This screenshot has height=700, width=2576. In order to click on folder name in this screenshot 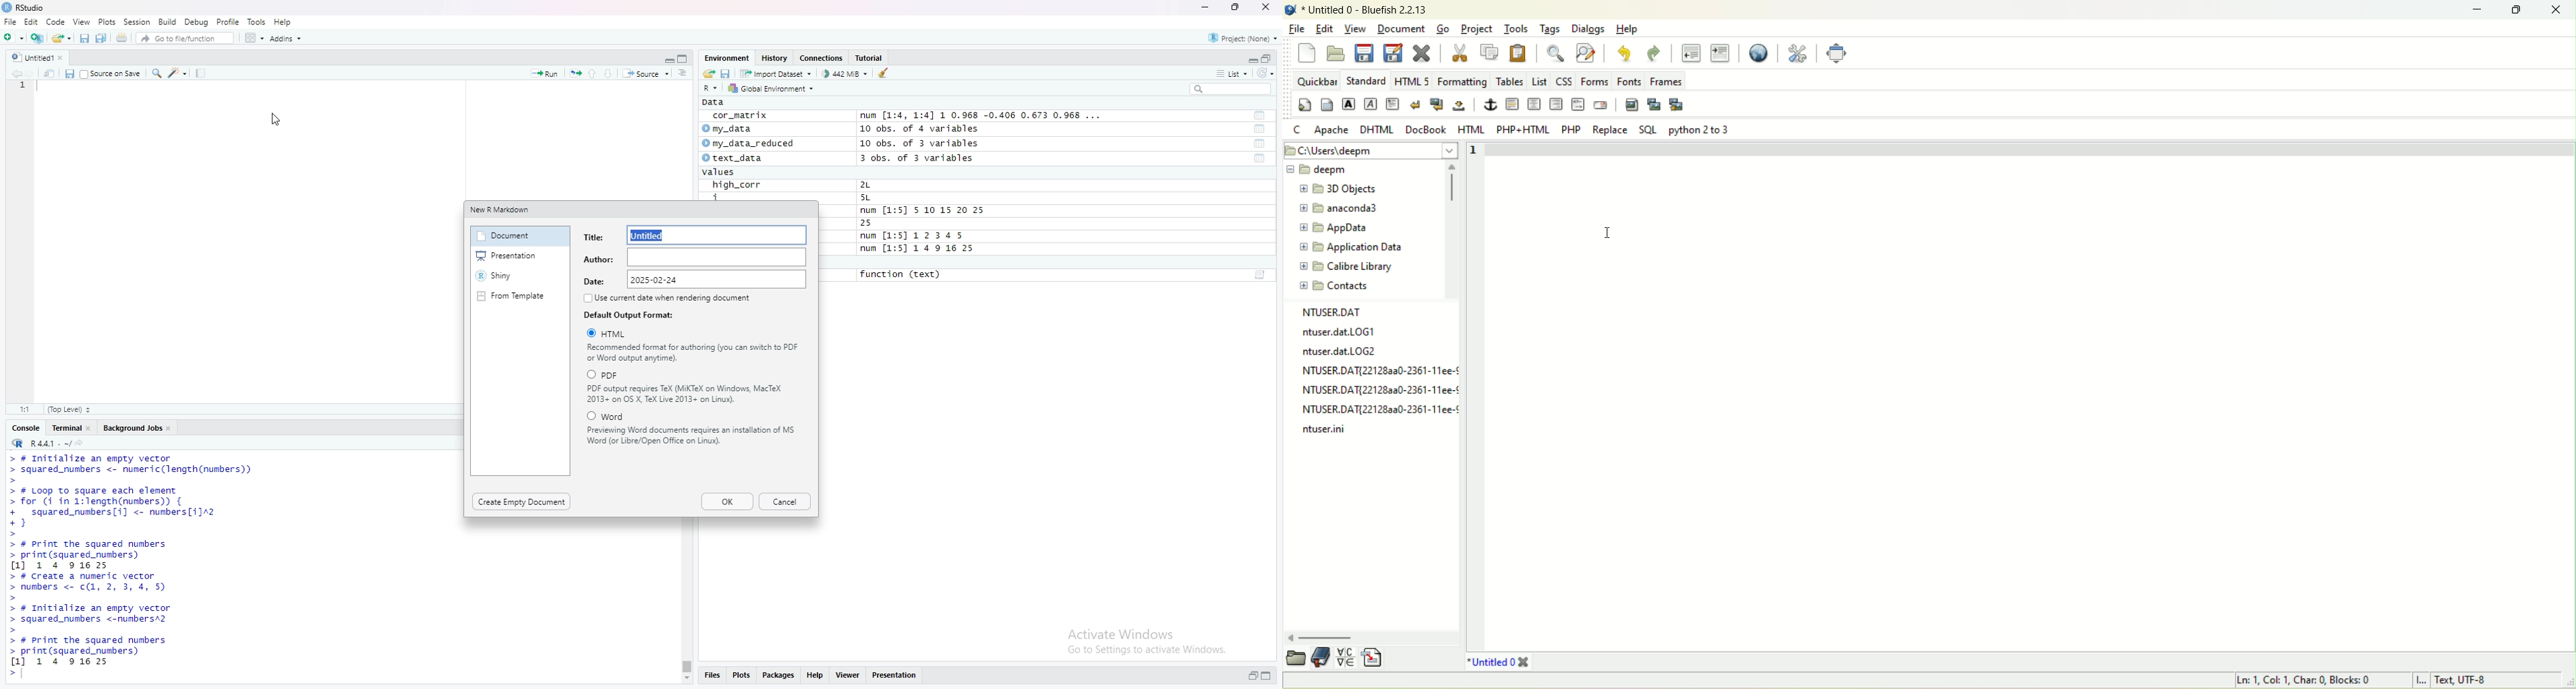, I will do `click(1348, 266)`.